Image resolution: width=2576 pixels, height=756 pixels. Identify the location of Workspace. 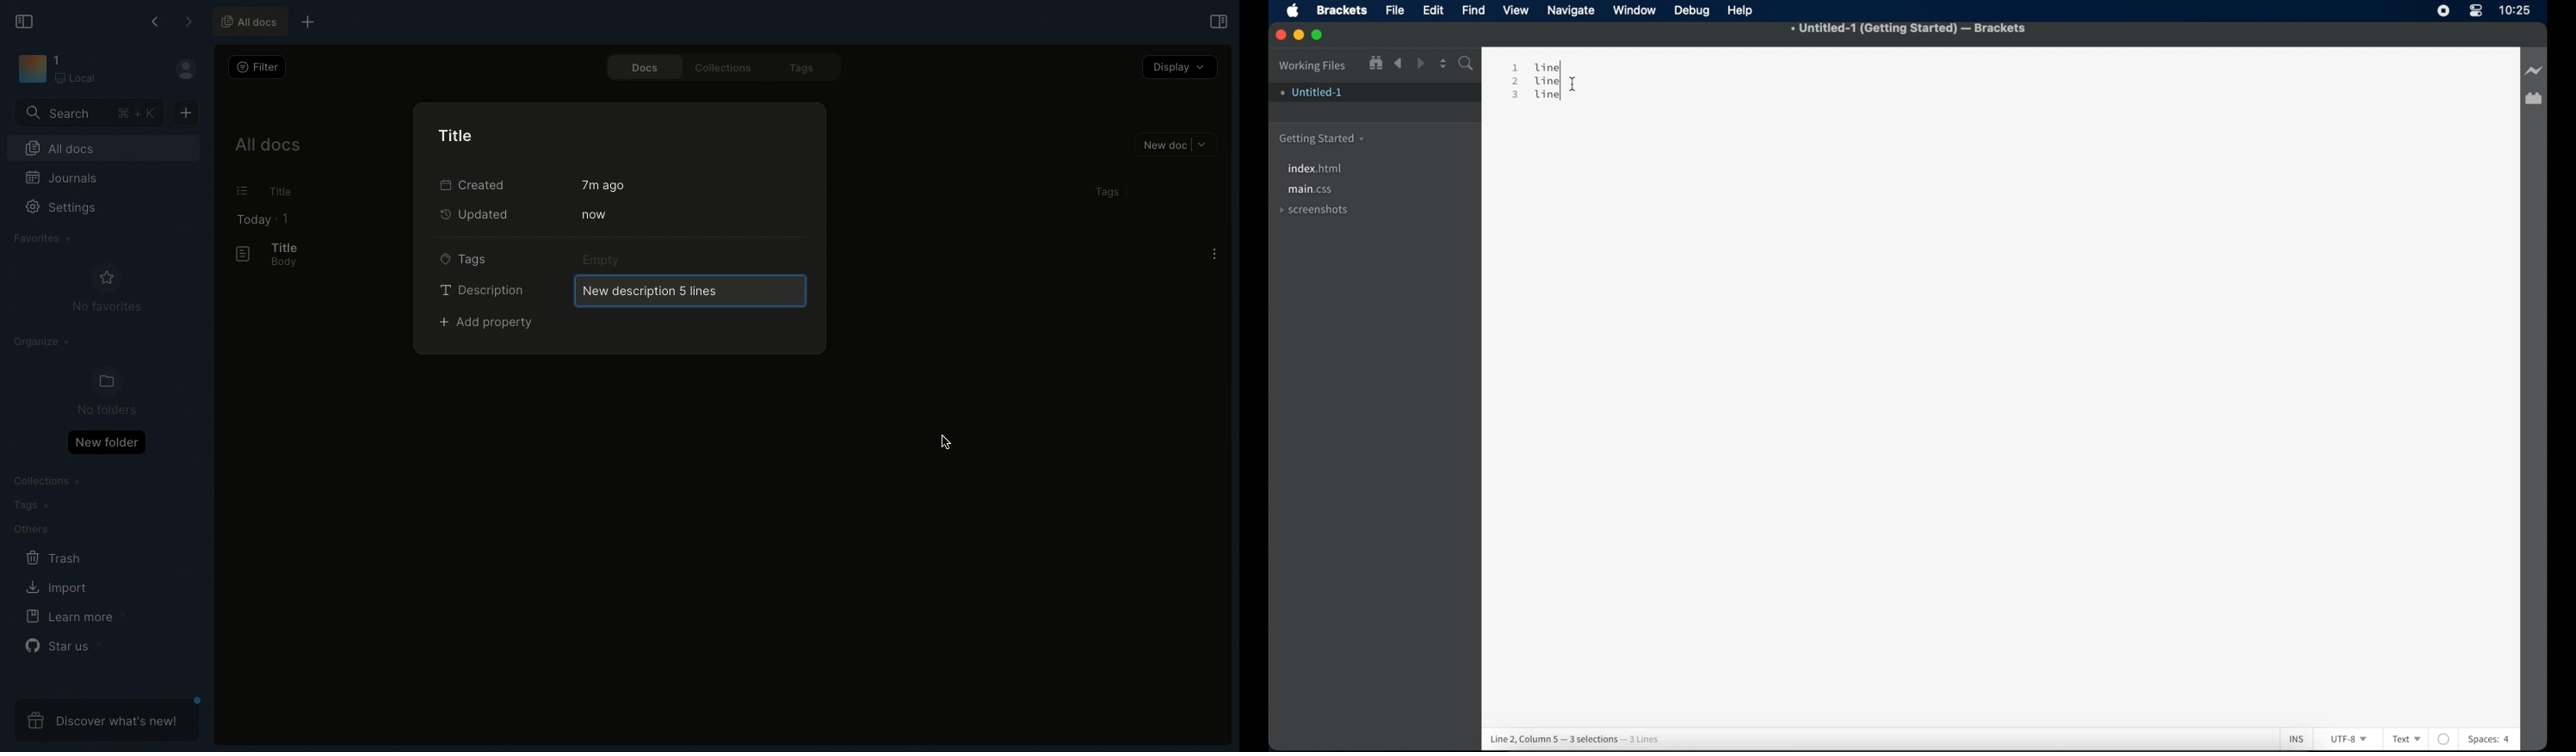
(83, 71).